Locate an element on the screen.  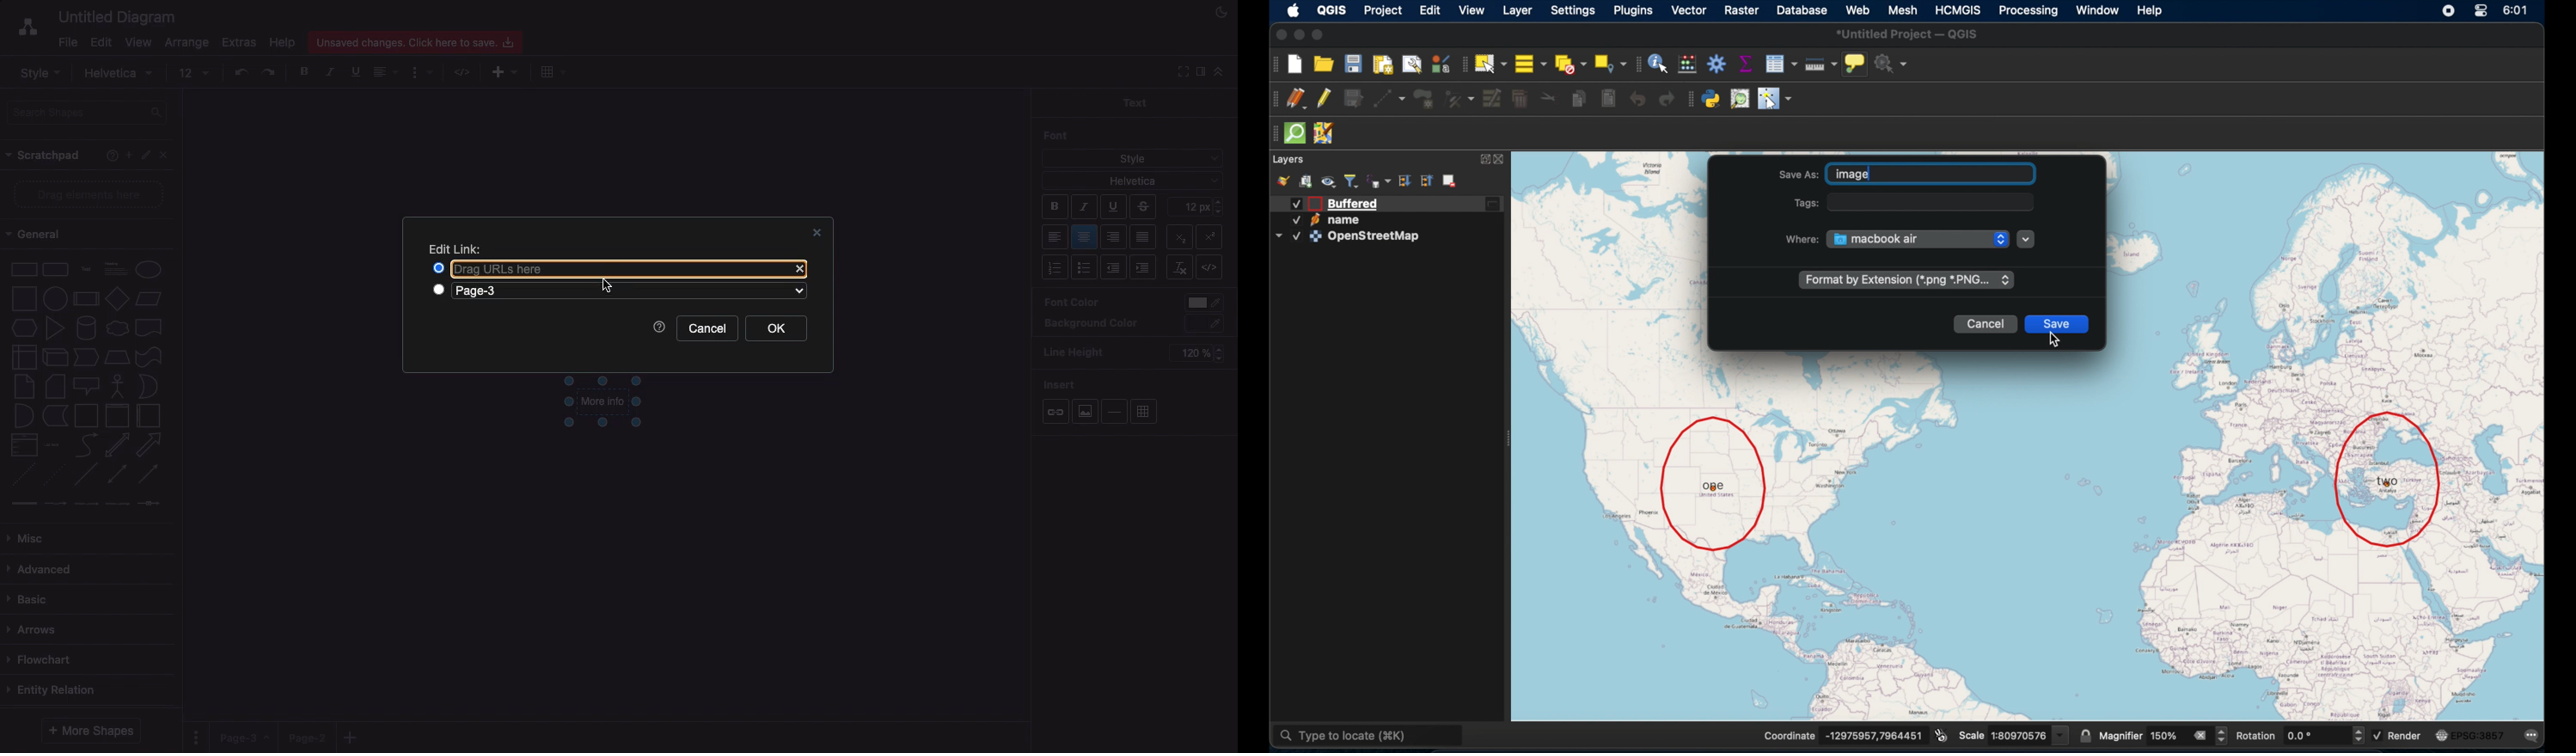
internal storage is located at coordinates (25, 357).